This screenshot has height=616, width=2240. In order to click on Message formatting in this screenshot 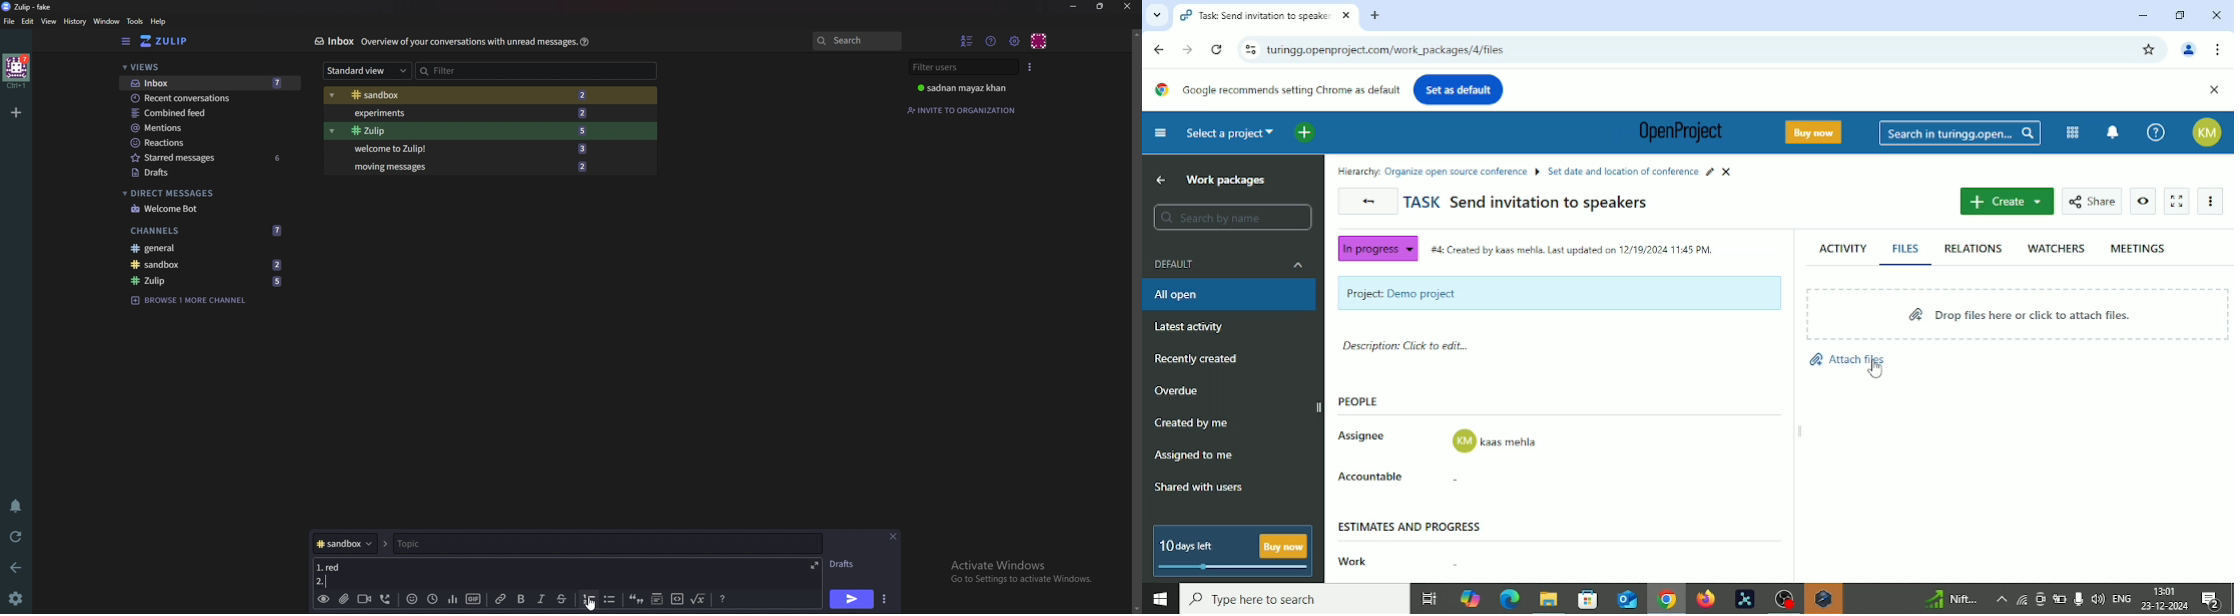, I will do `click(722, 599)`.